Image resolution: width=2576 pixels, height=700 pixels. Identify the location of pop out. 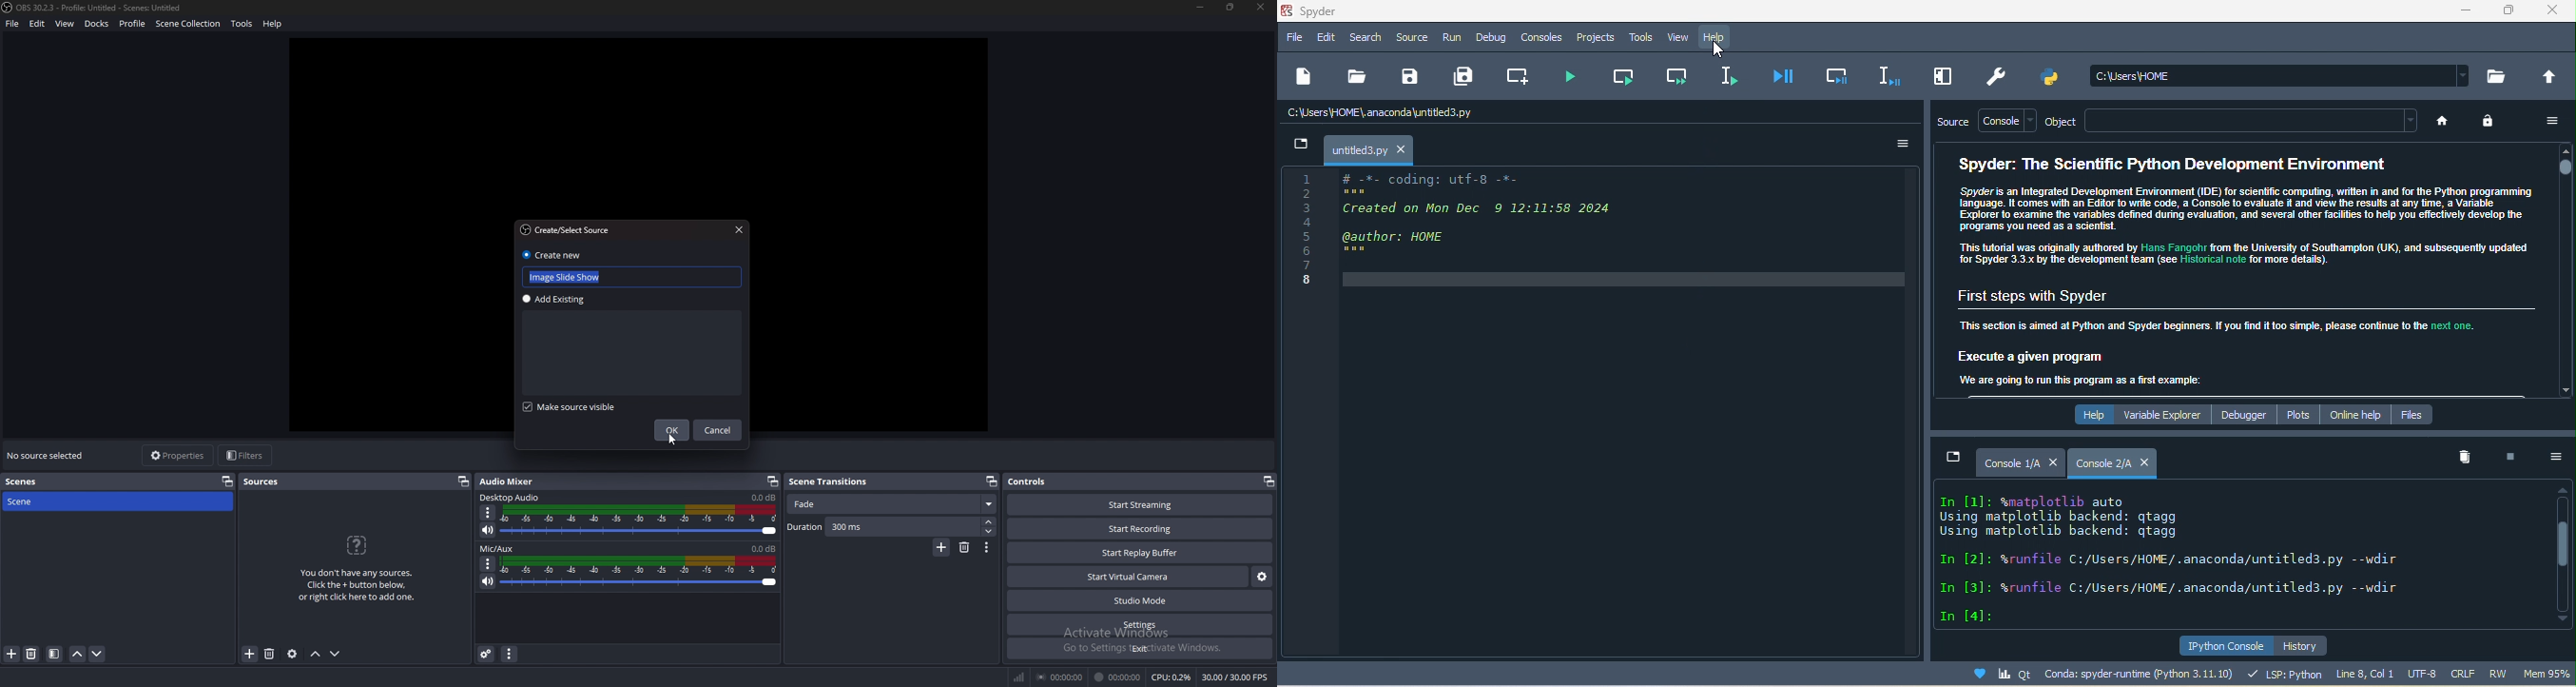
(770, 482).